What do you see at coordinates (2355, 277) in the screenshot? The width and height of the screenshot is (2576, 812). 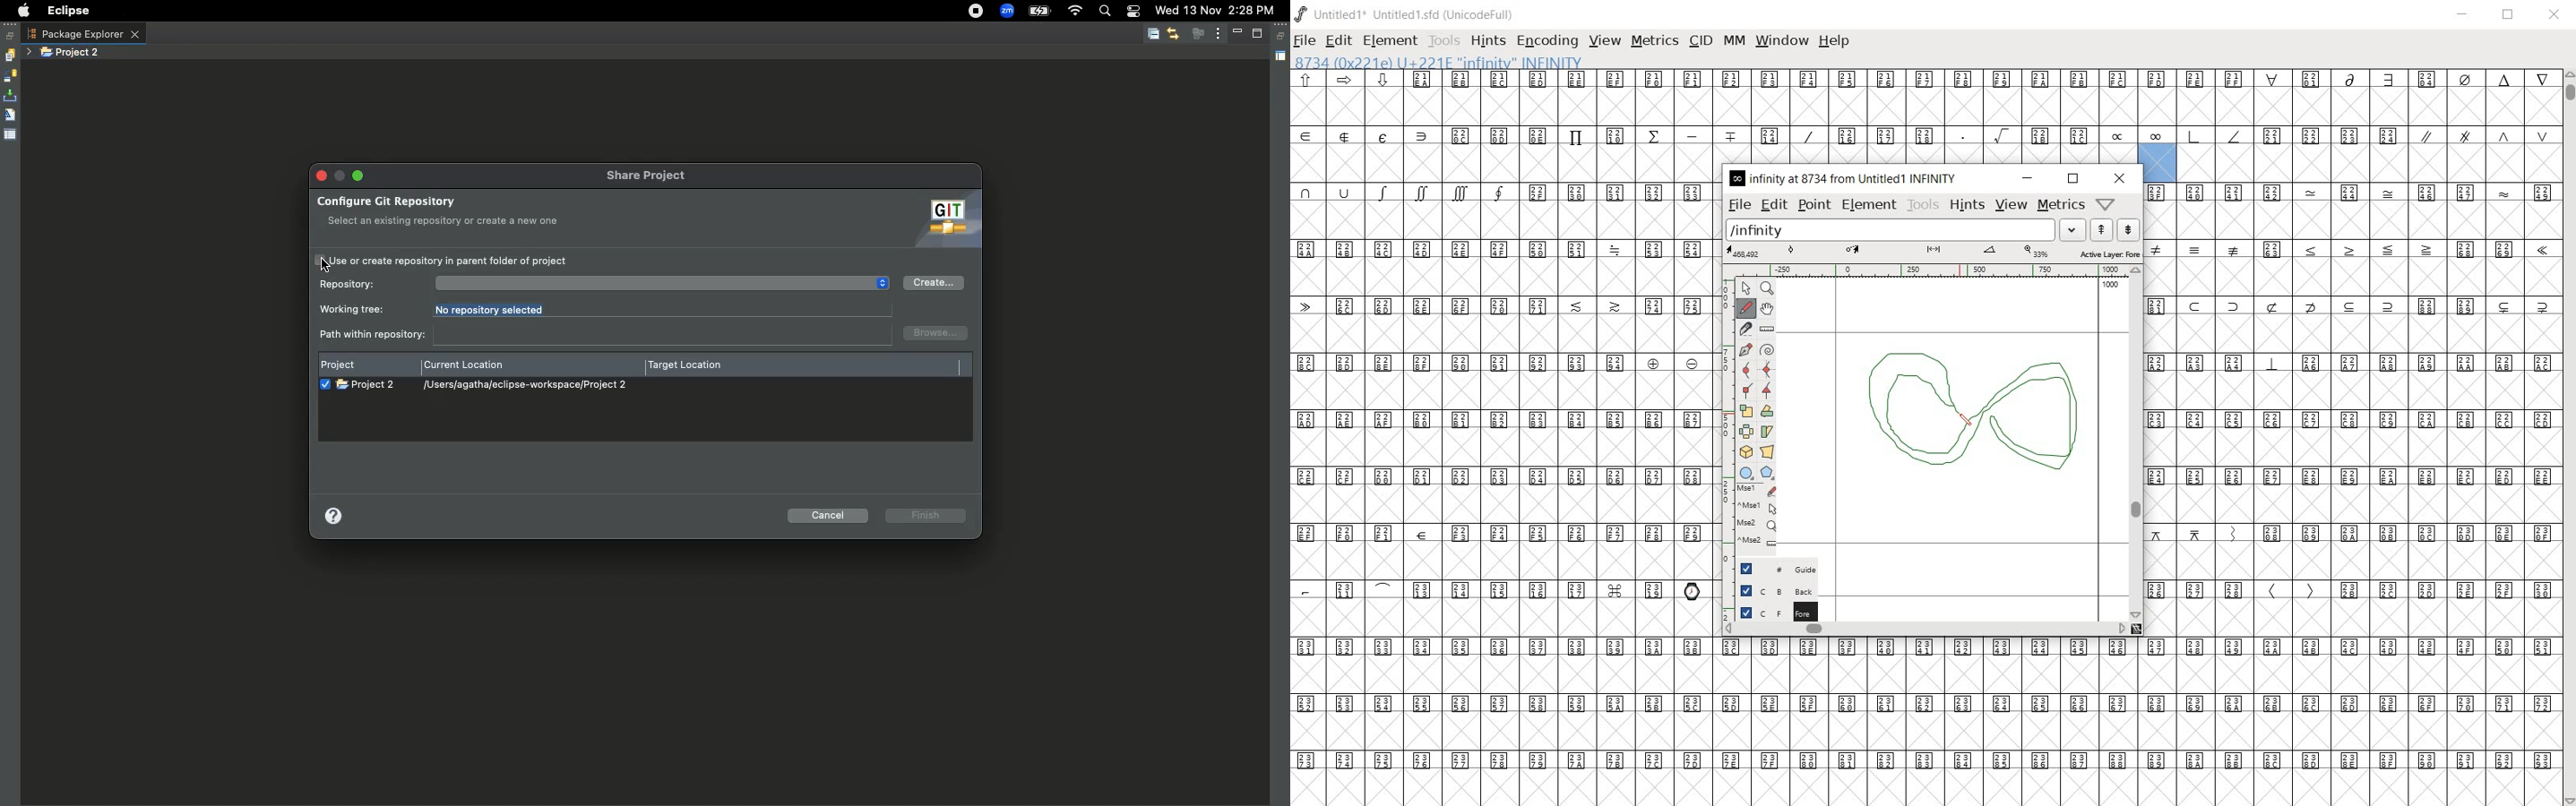 I see `empty glyph slots` at bounding box center [2355, 277].